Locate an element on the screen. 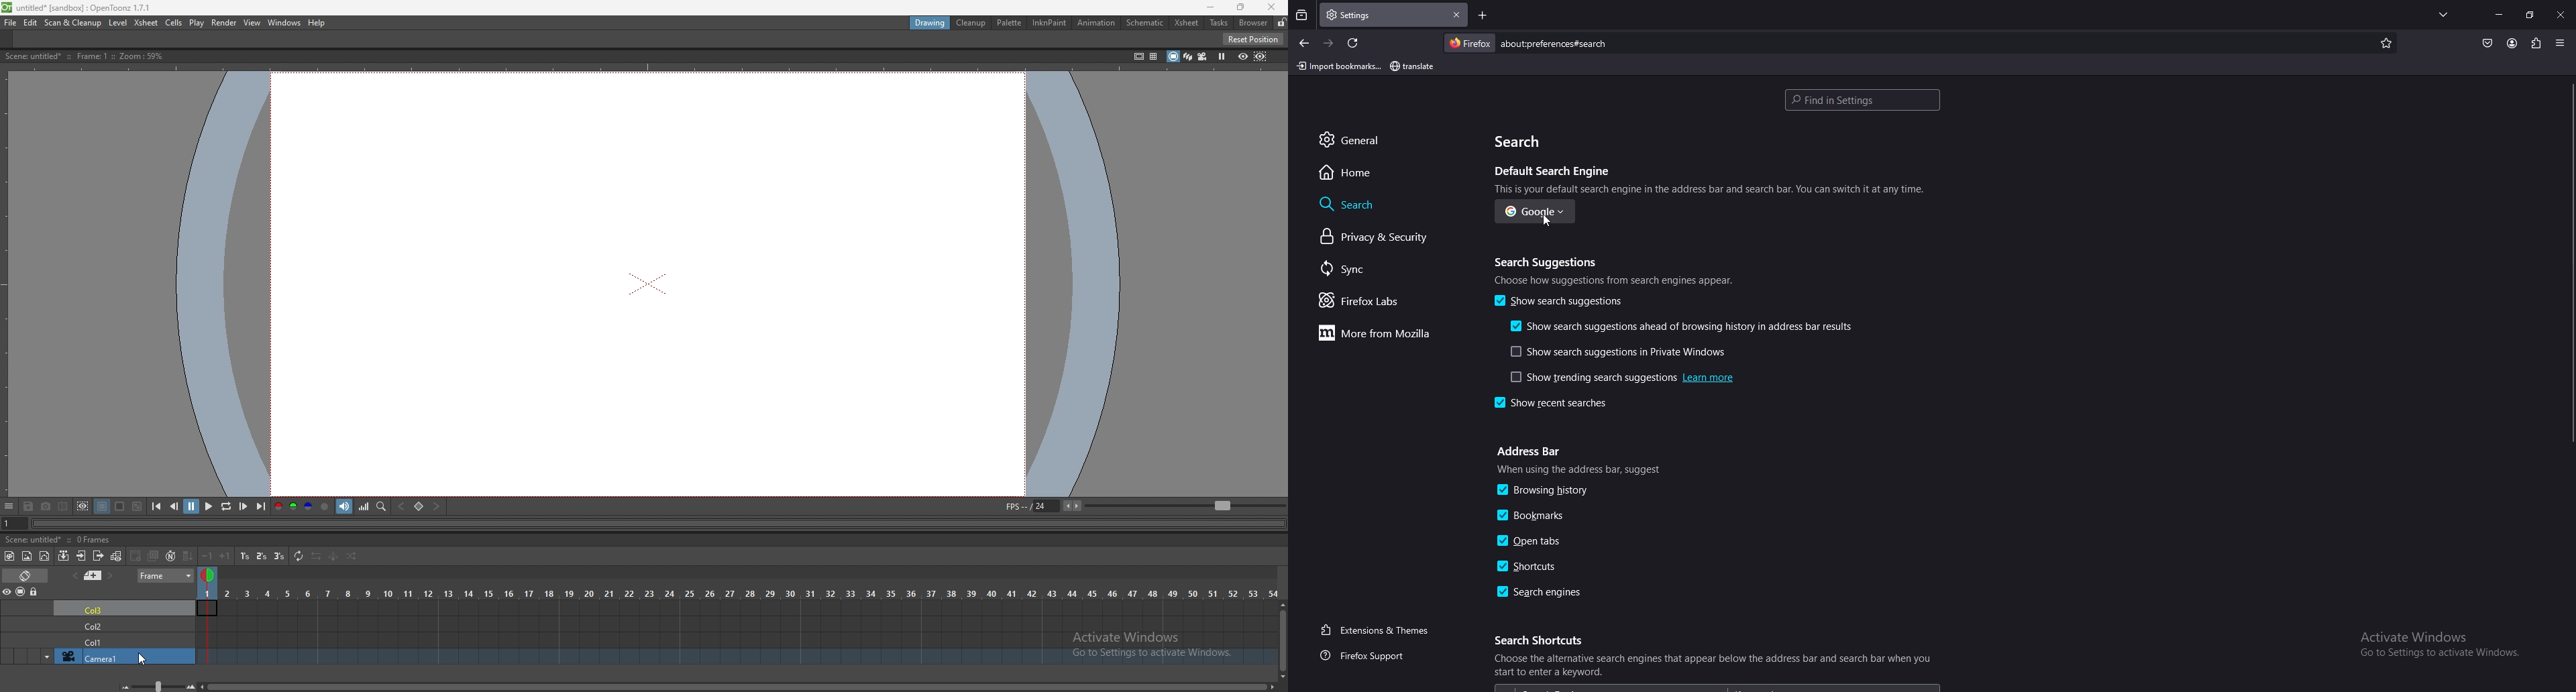 This screenshot has height=700, width=2576. compare to snapshot is located at coordinates (64, 506).